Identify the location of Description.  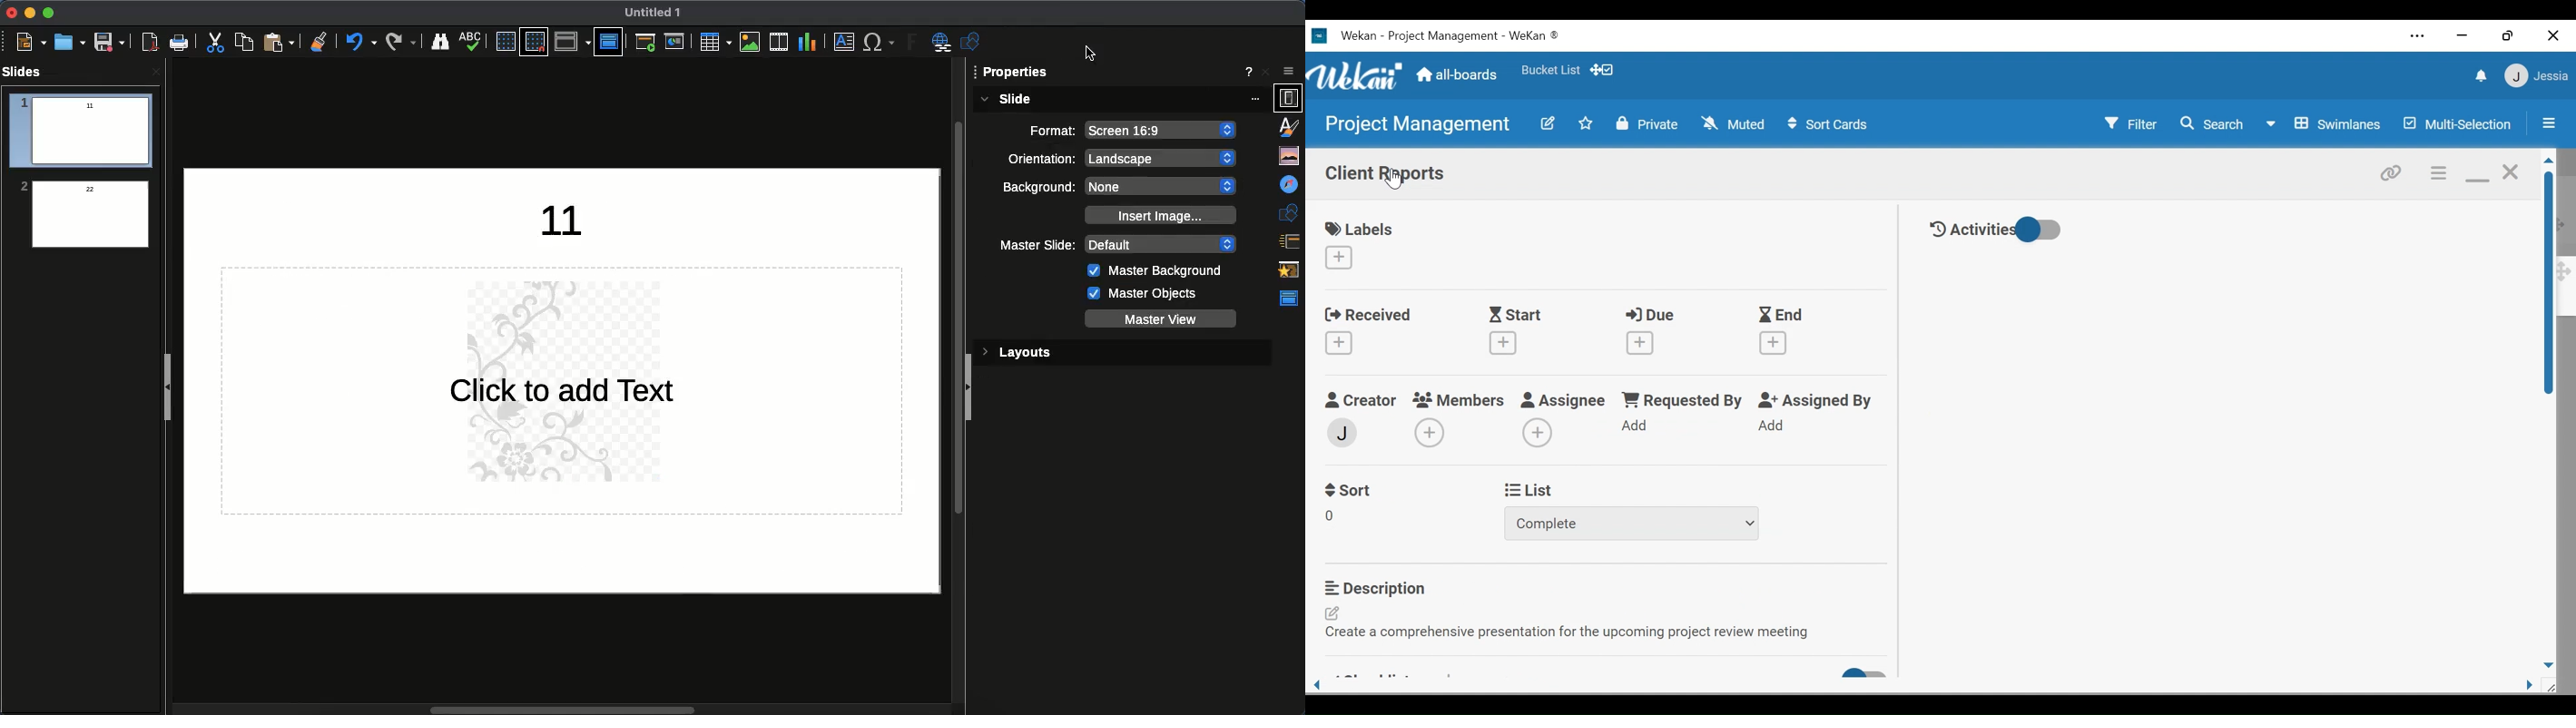
(1407, 589).